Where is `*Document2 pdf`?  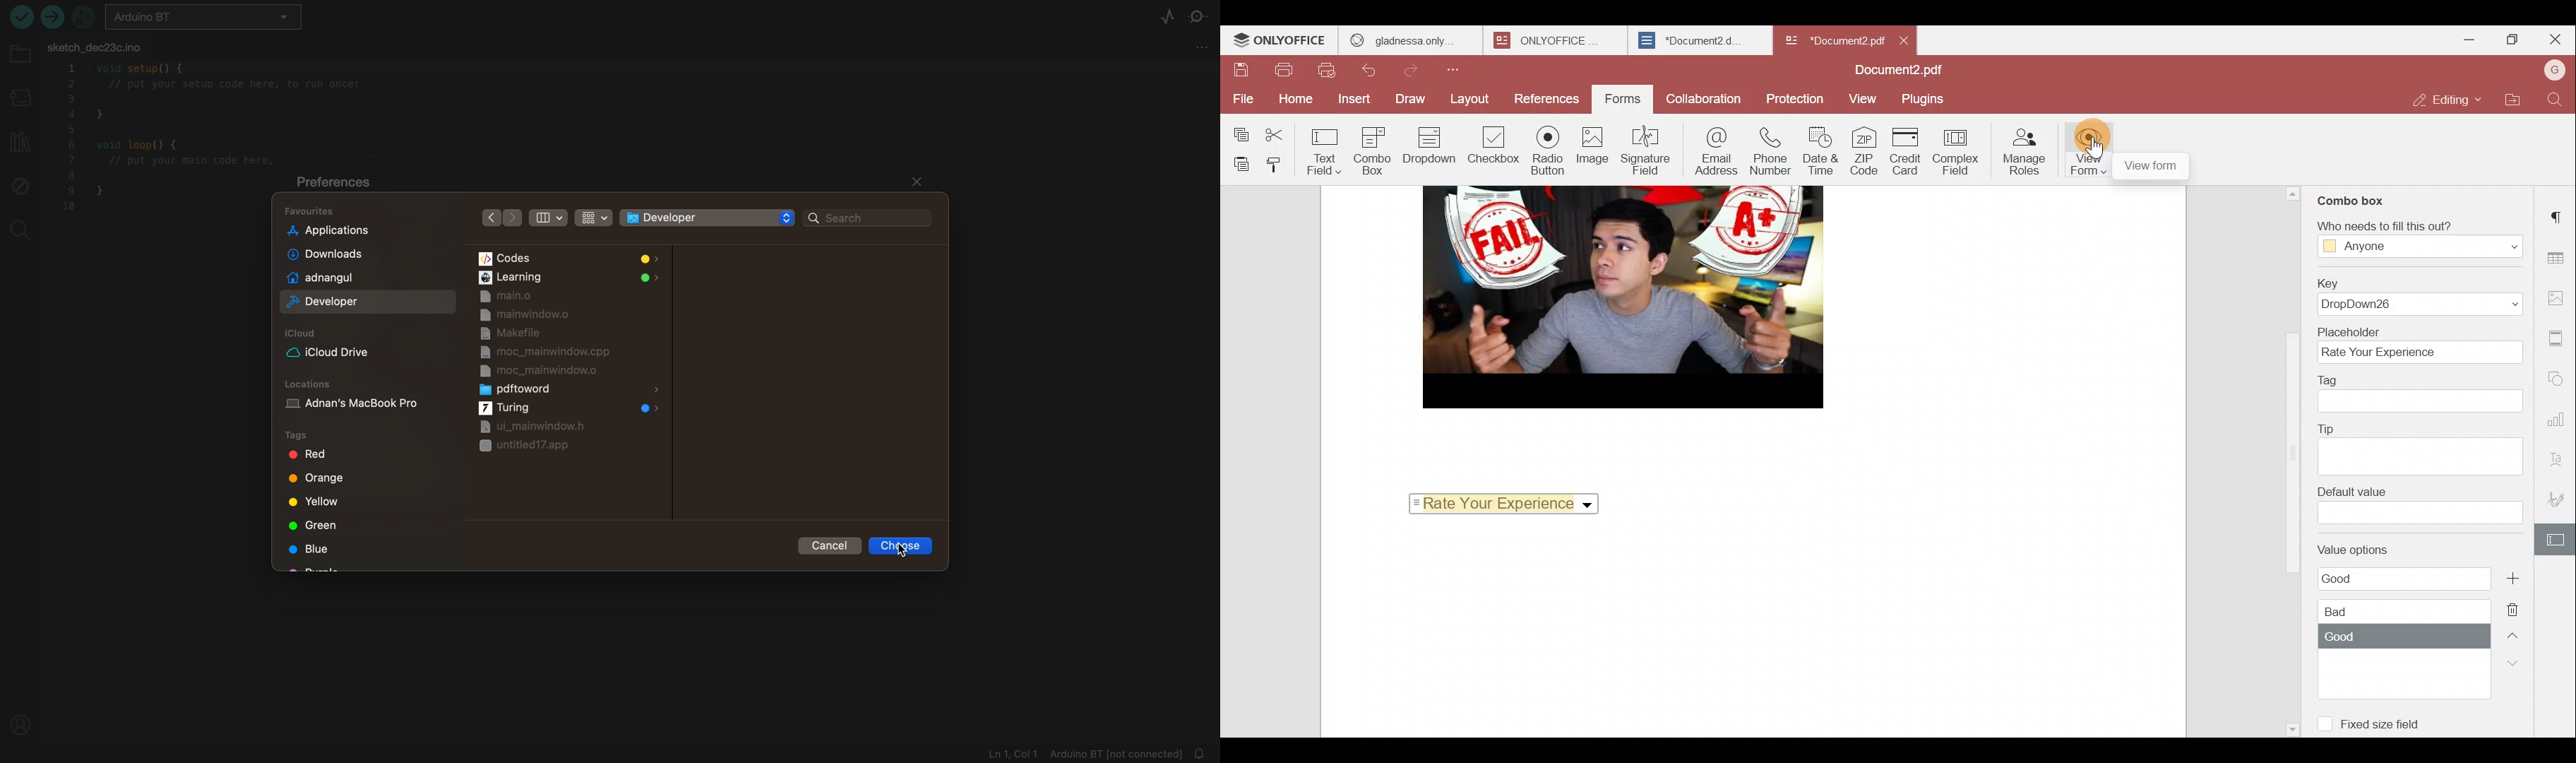 *Document2 pdf is located at coordinates (1833, 39).